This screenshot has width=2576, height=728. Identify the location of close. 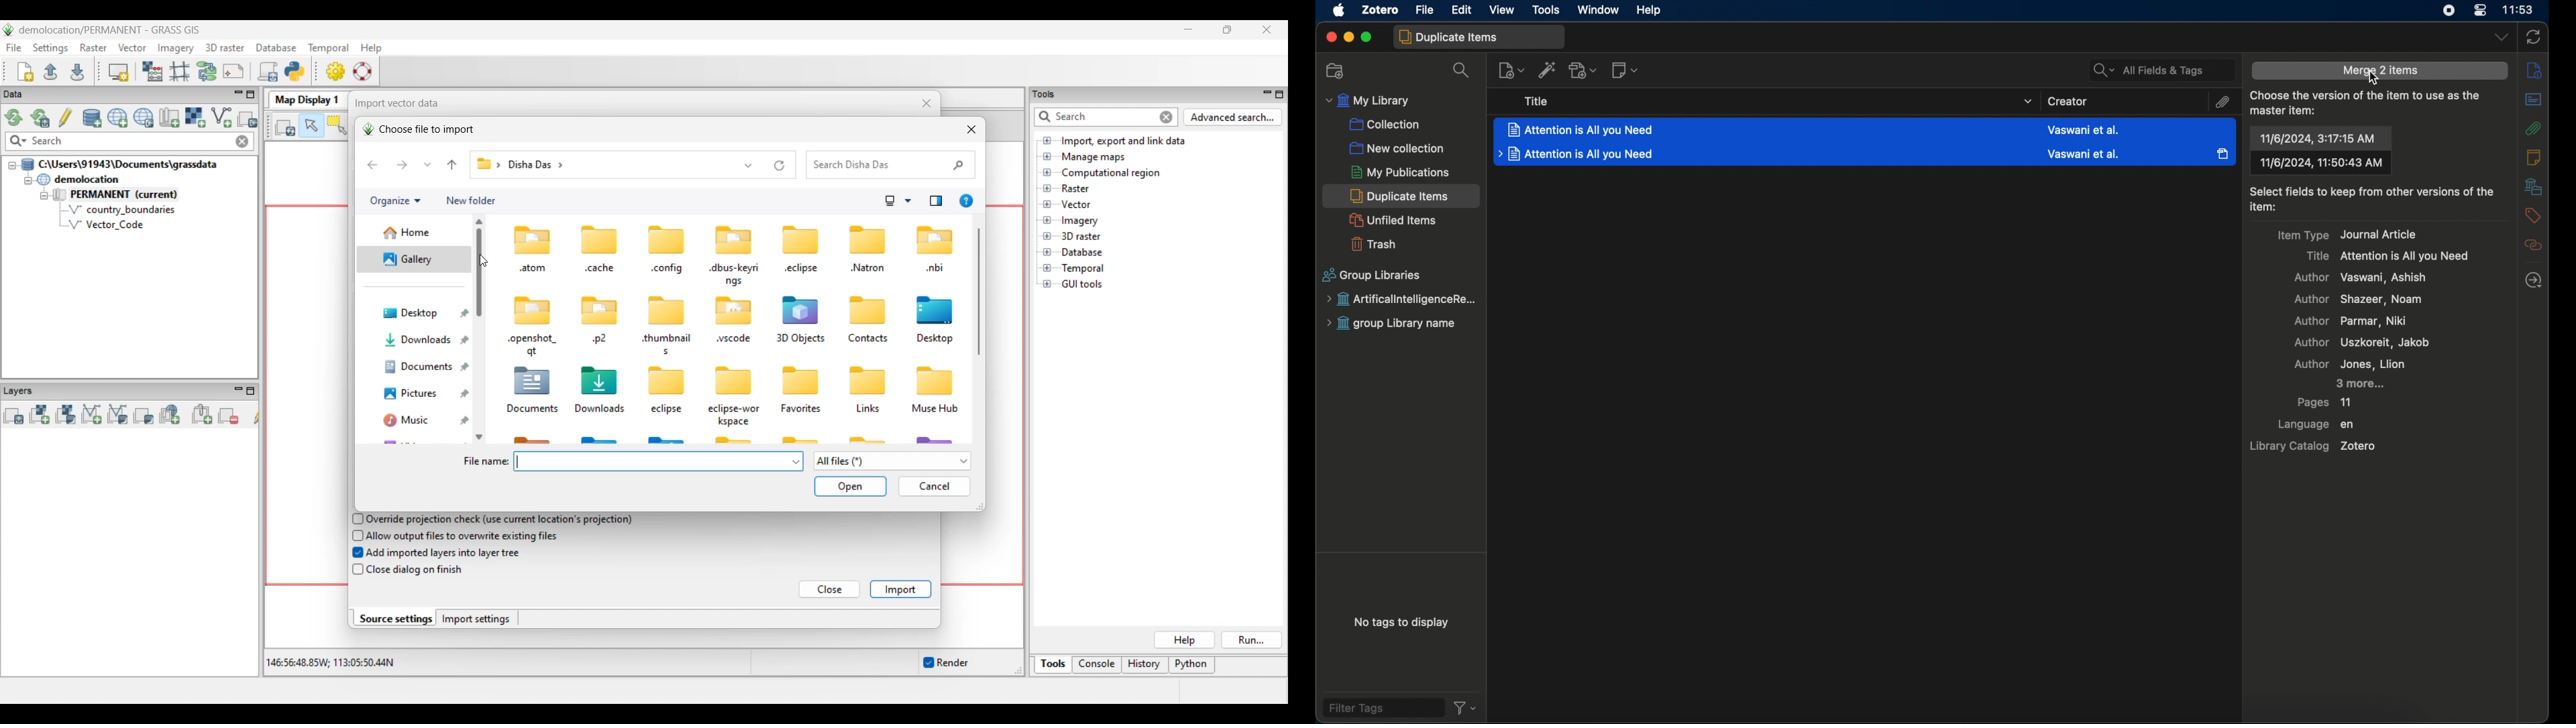
(1330, 36).